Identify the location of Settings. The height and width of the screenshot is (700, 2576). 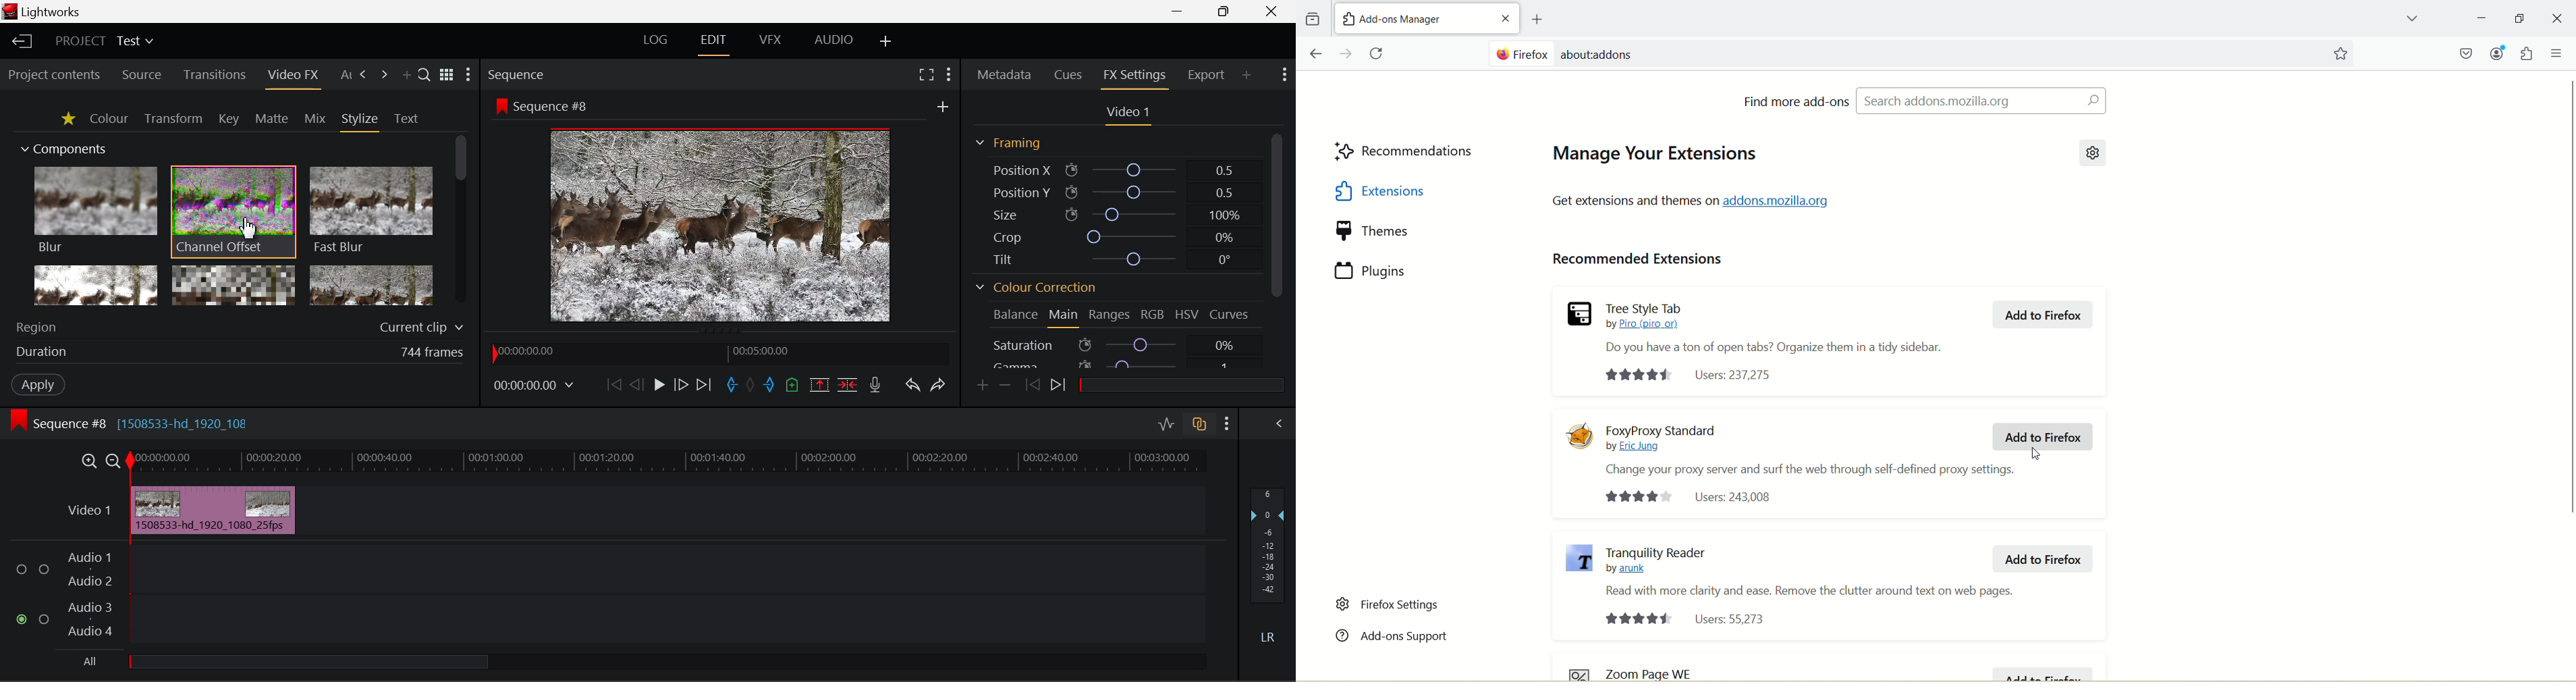
(2095, 152).